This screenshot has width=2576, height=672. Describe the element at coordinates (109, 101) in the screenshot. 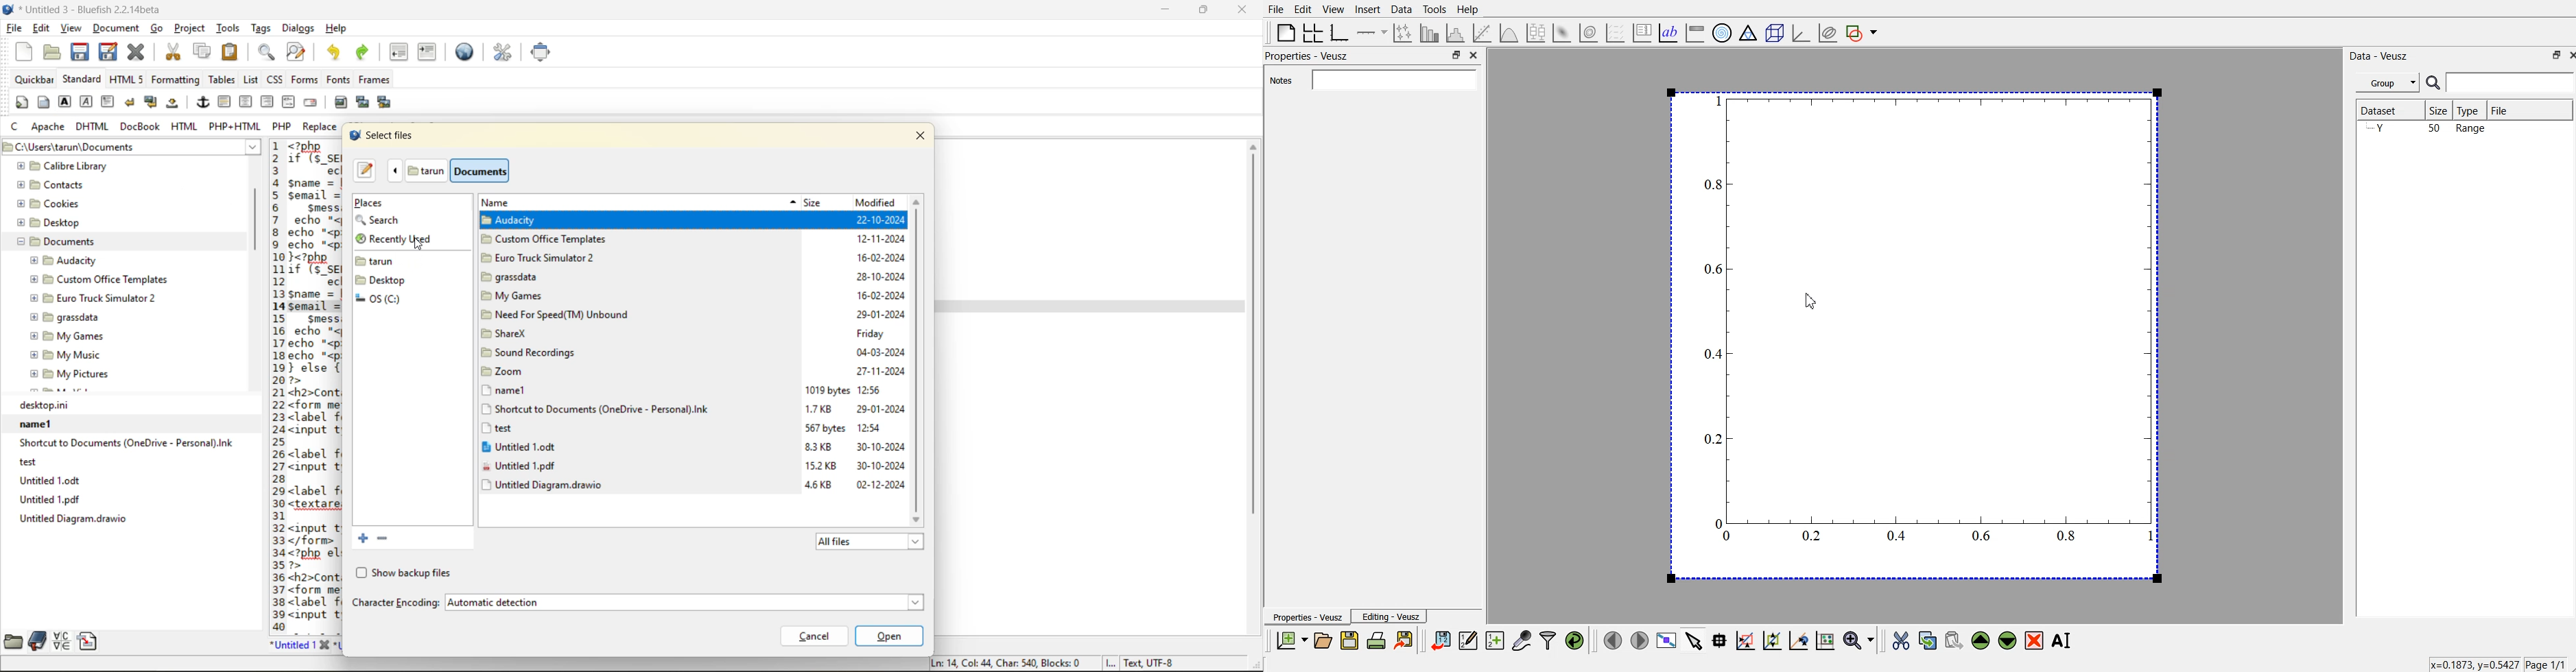

I see `paragraph` at that location.